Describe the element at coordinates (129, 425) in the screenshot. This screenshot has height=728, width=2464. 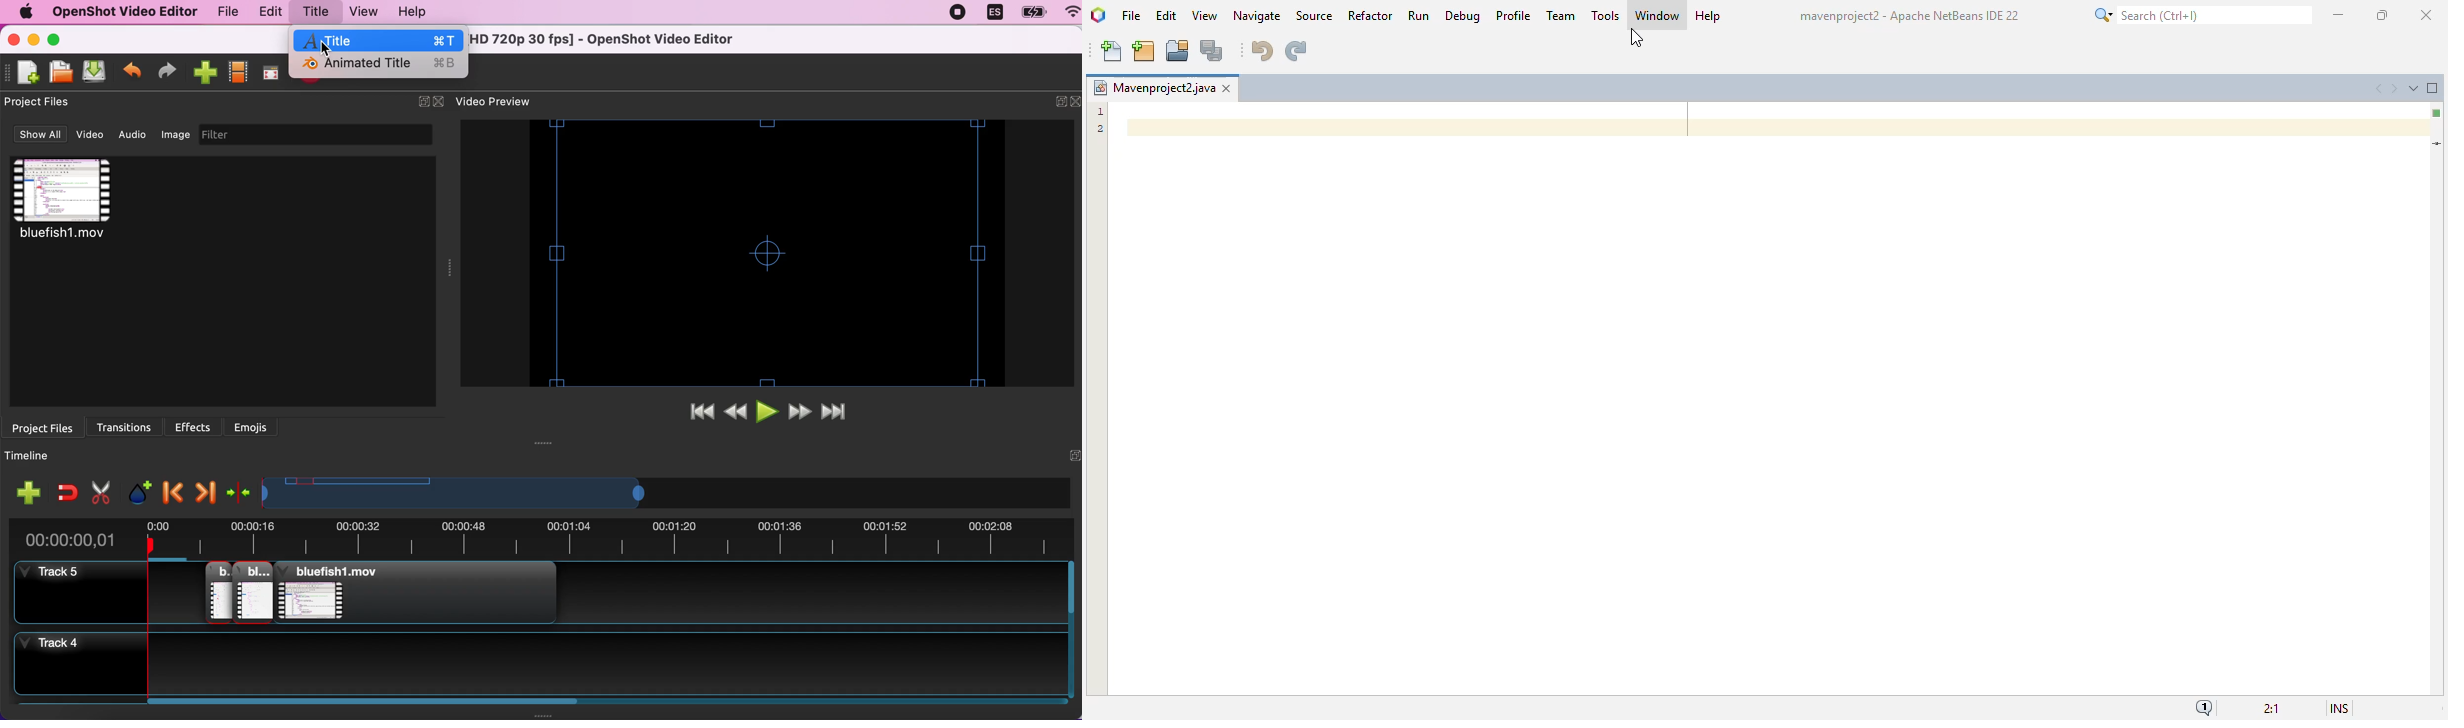
I see `transitions` at that location.